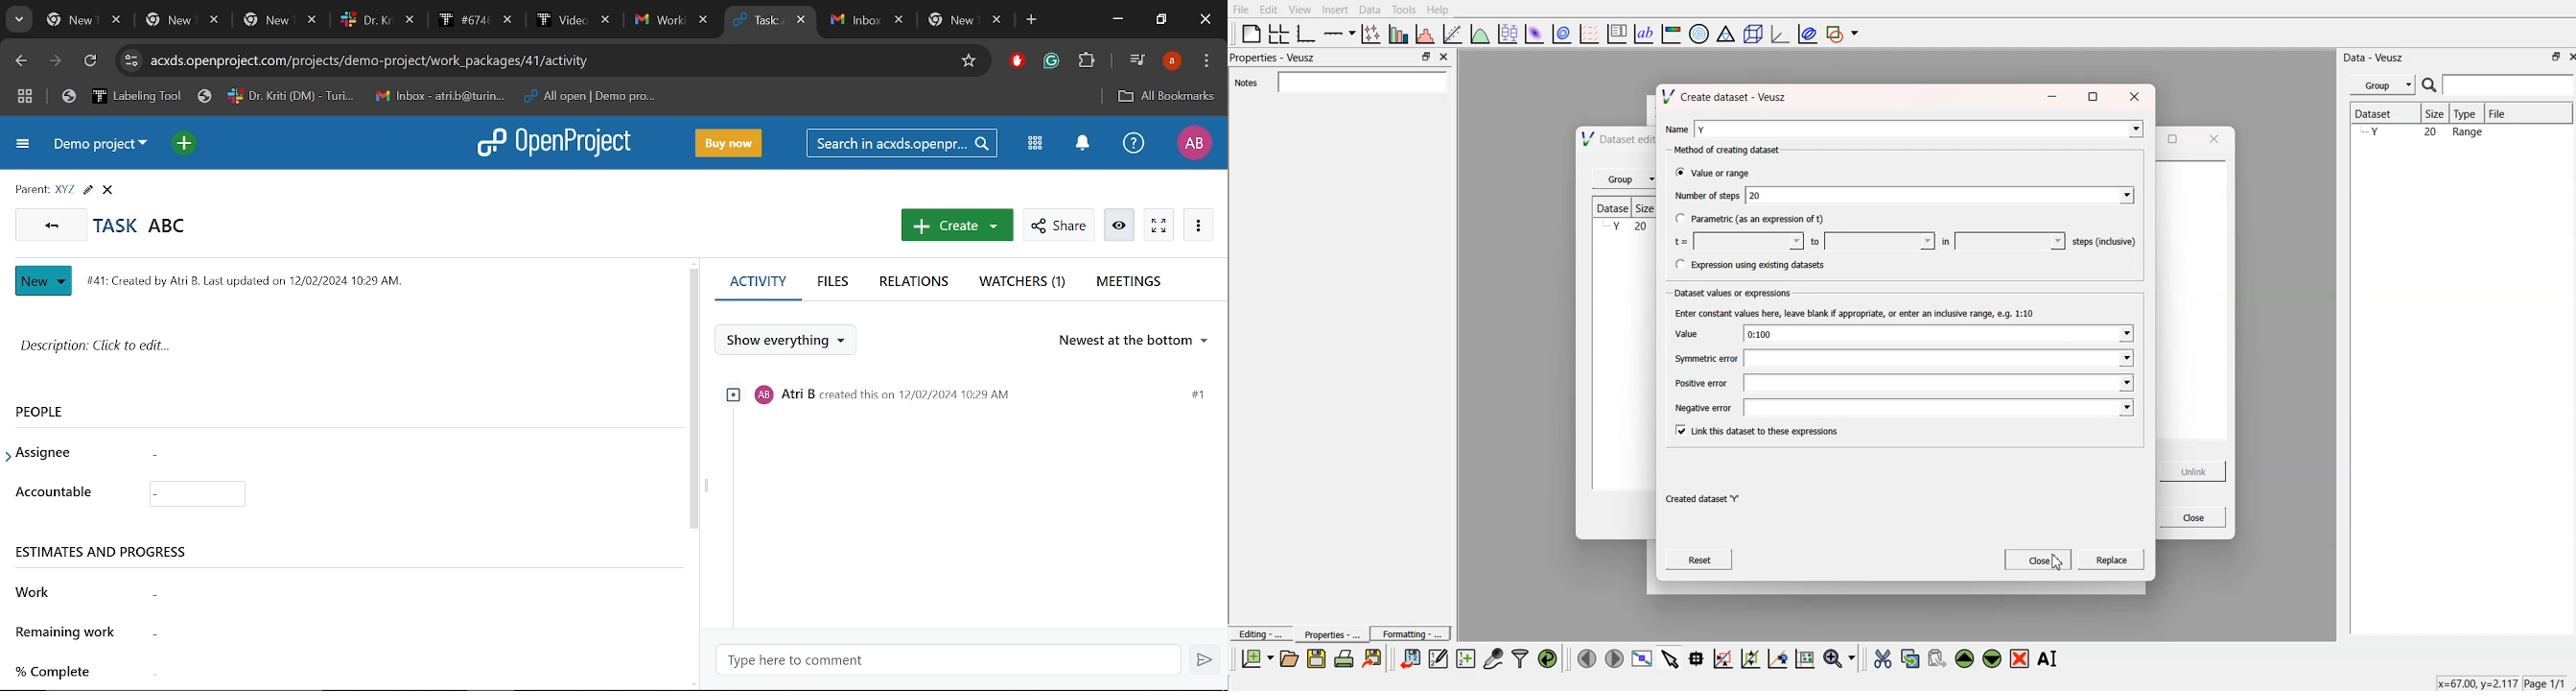 Image resolution: width=2576 pixels, height=700 pixels. Describe the element at coordinates (89, 61) in the screenshot. I see `Refresh` at that location.